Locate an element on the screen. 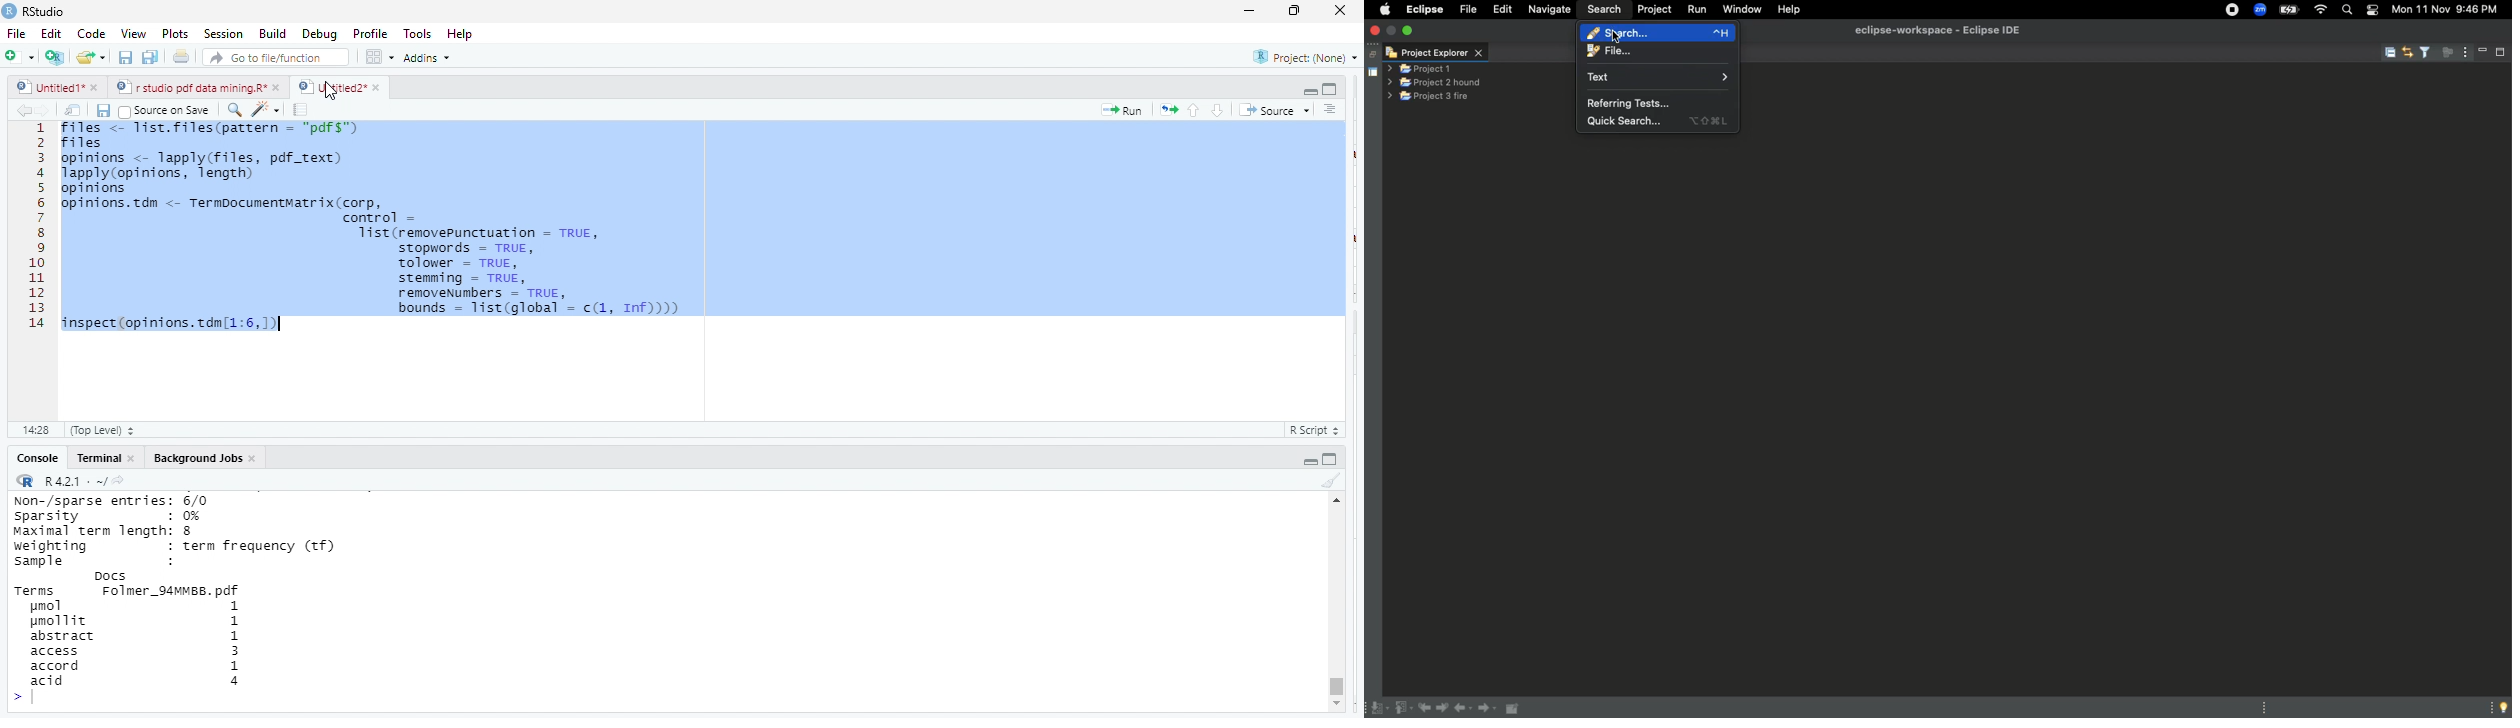 The image size is (2520, 728). close is located at coordinates (1342, 11).